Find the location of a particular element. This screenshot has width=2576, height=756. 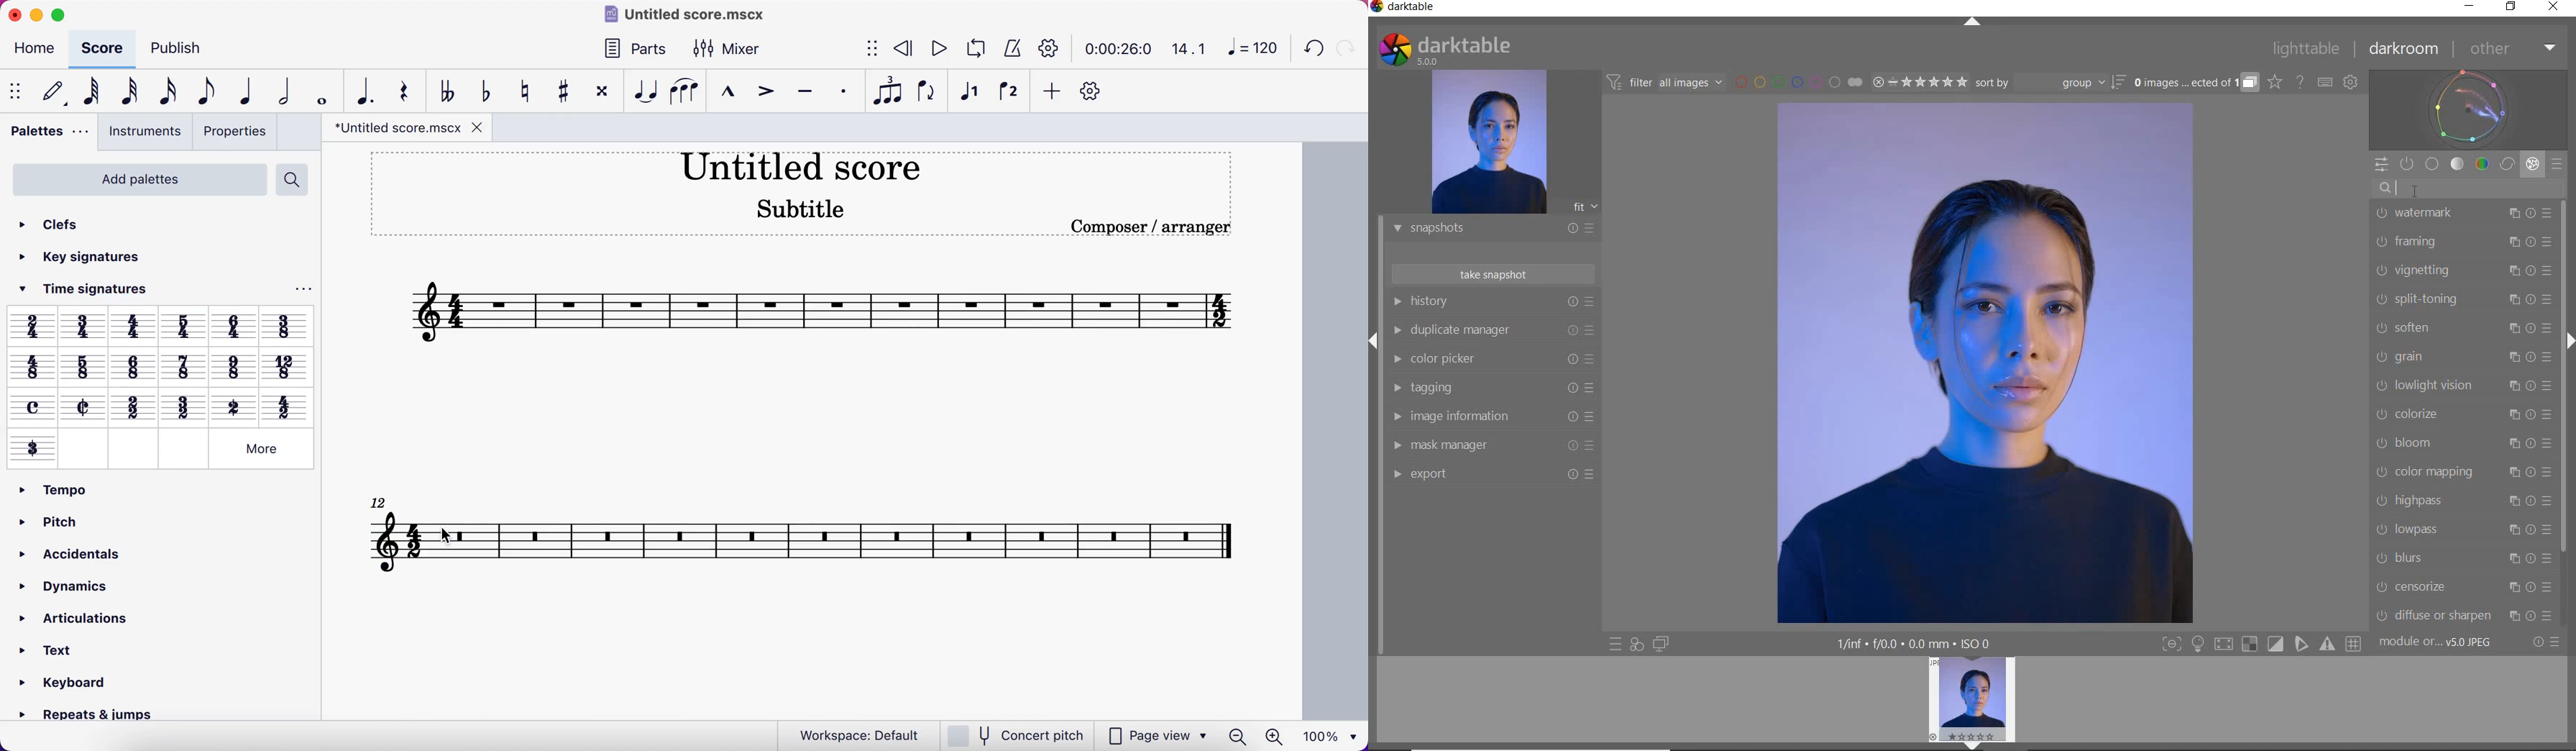

FILTER BY IMAGE COLOR LABEL is located at coordinates (1799, 81).